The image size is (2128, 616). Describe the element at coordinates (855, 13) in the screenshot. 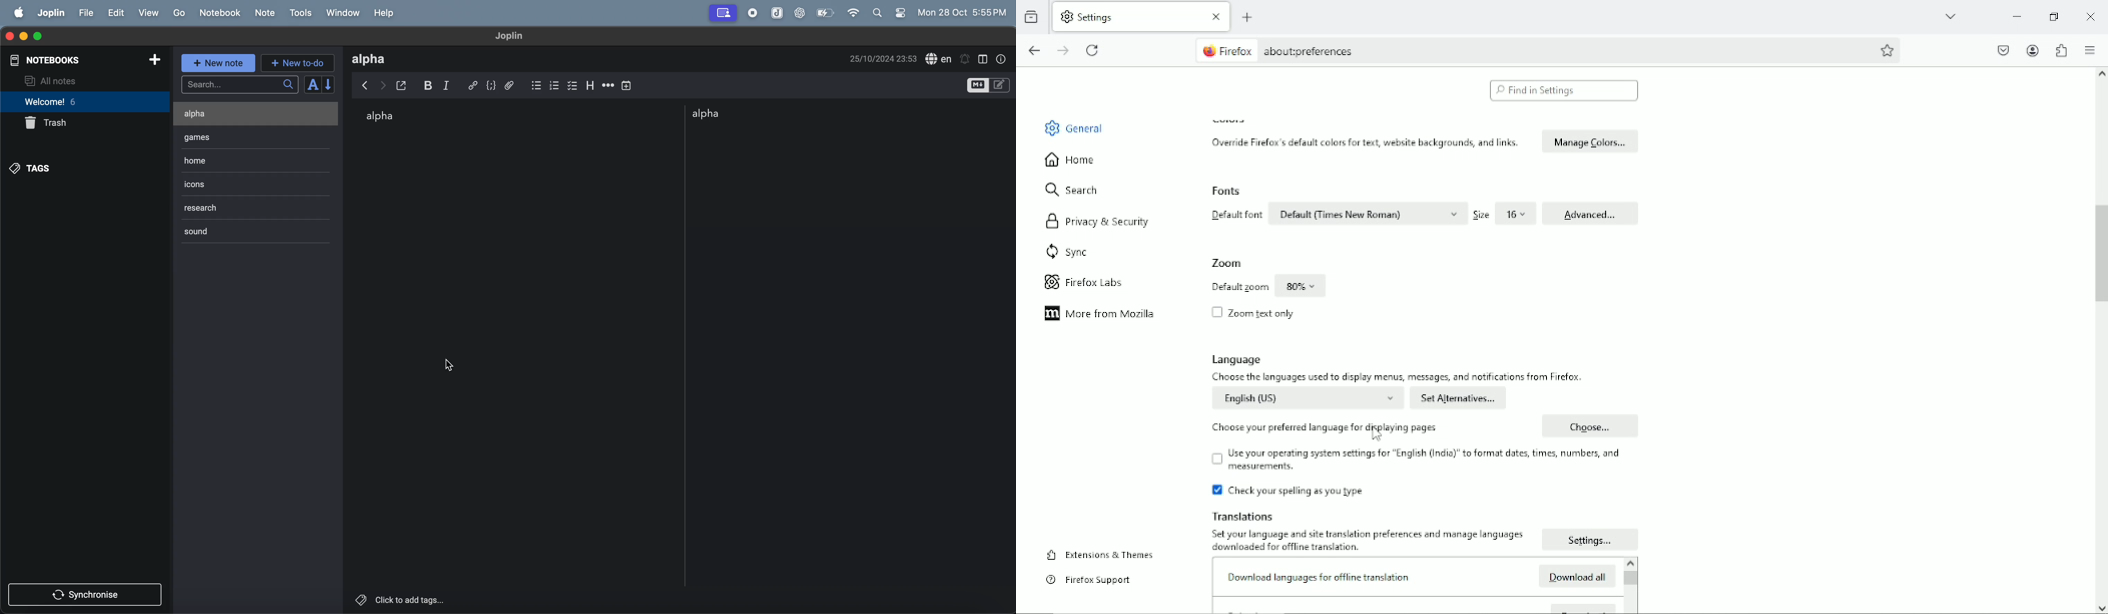

I see `wifi` at that location.